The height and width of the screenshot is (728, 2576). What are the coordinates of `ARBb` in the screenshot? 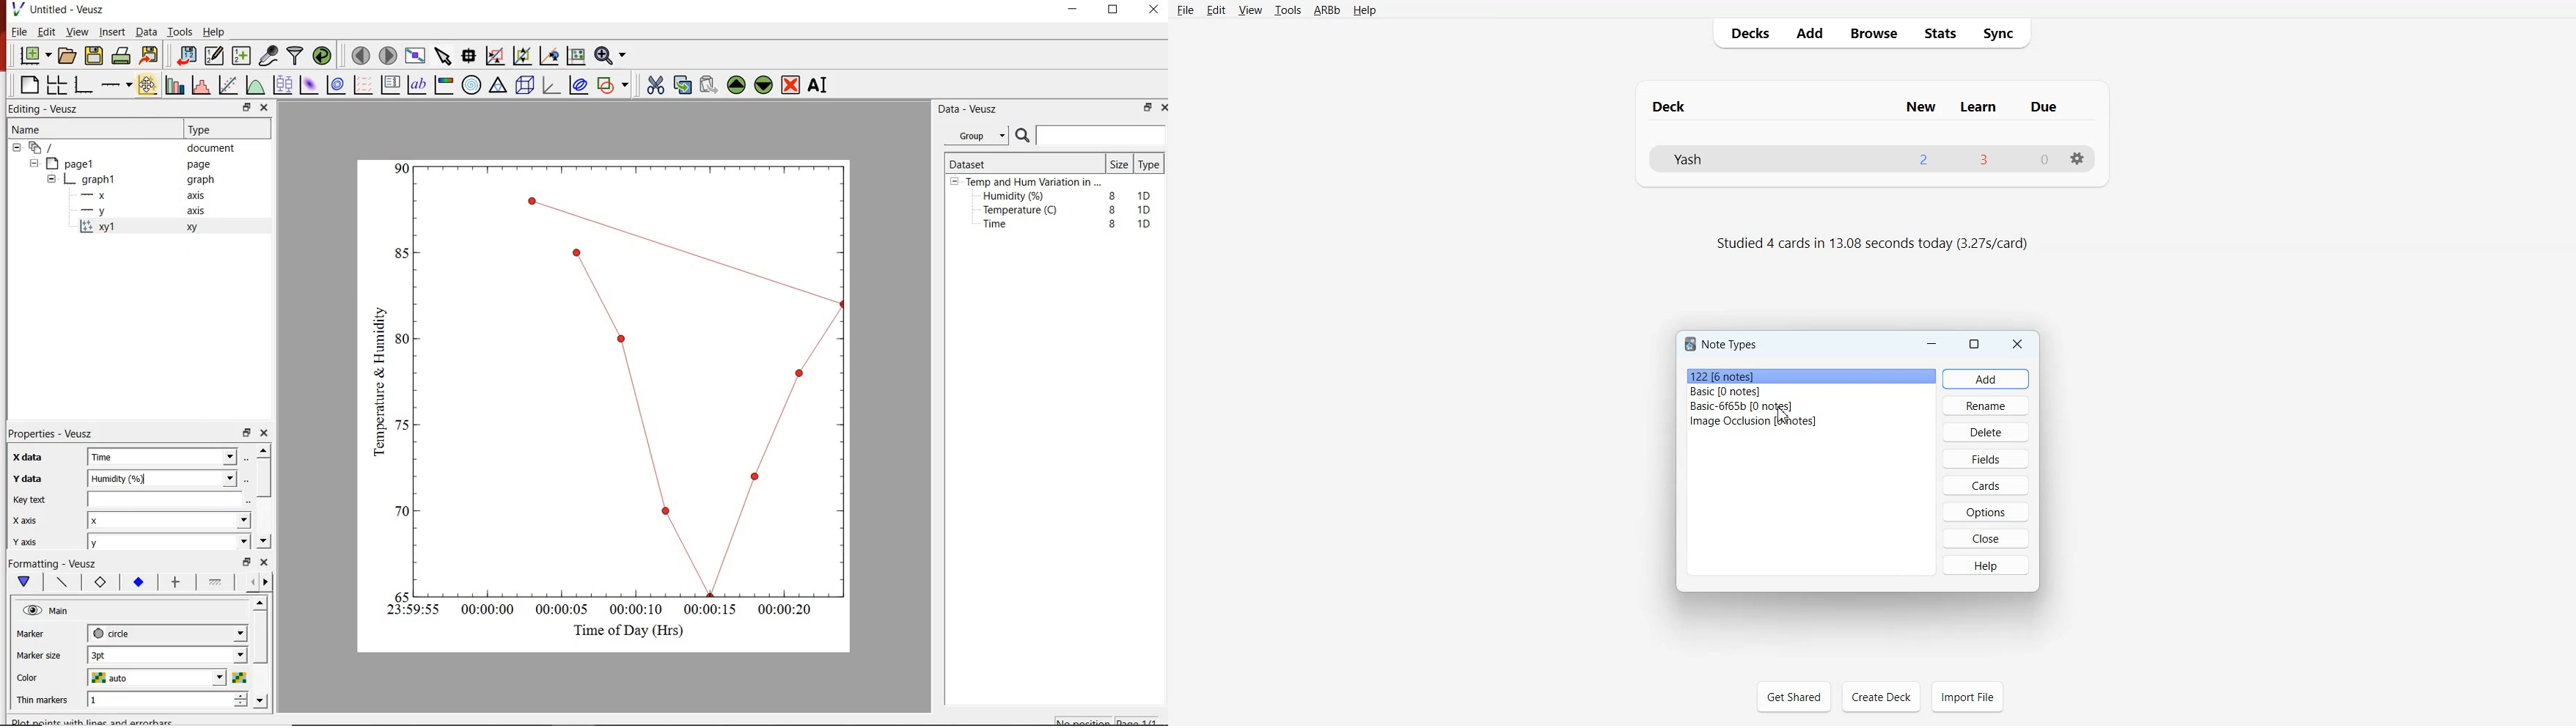 It's located at (1327, 10).